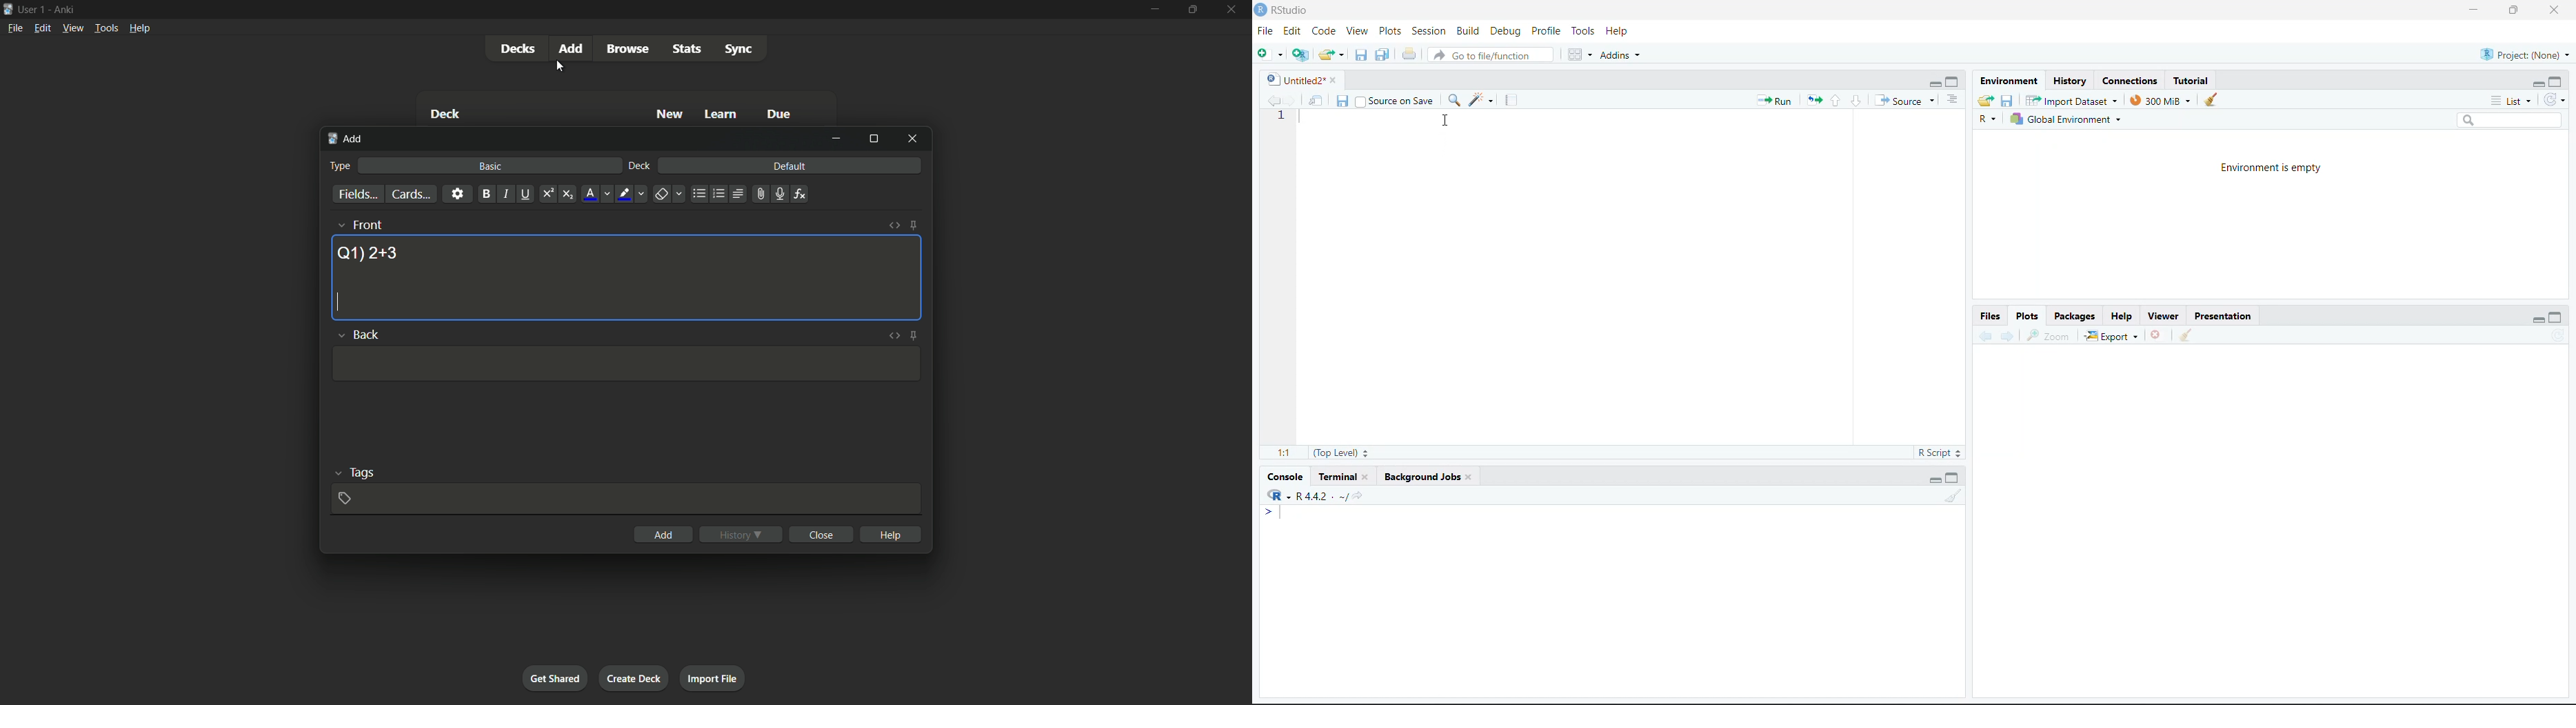  What do you see at coordinates (1267, 99) in the screenshot?
I see `go back to the previous source location` at bounding box center [1267, 99].